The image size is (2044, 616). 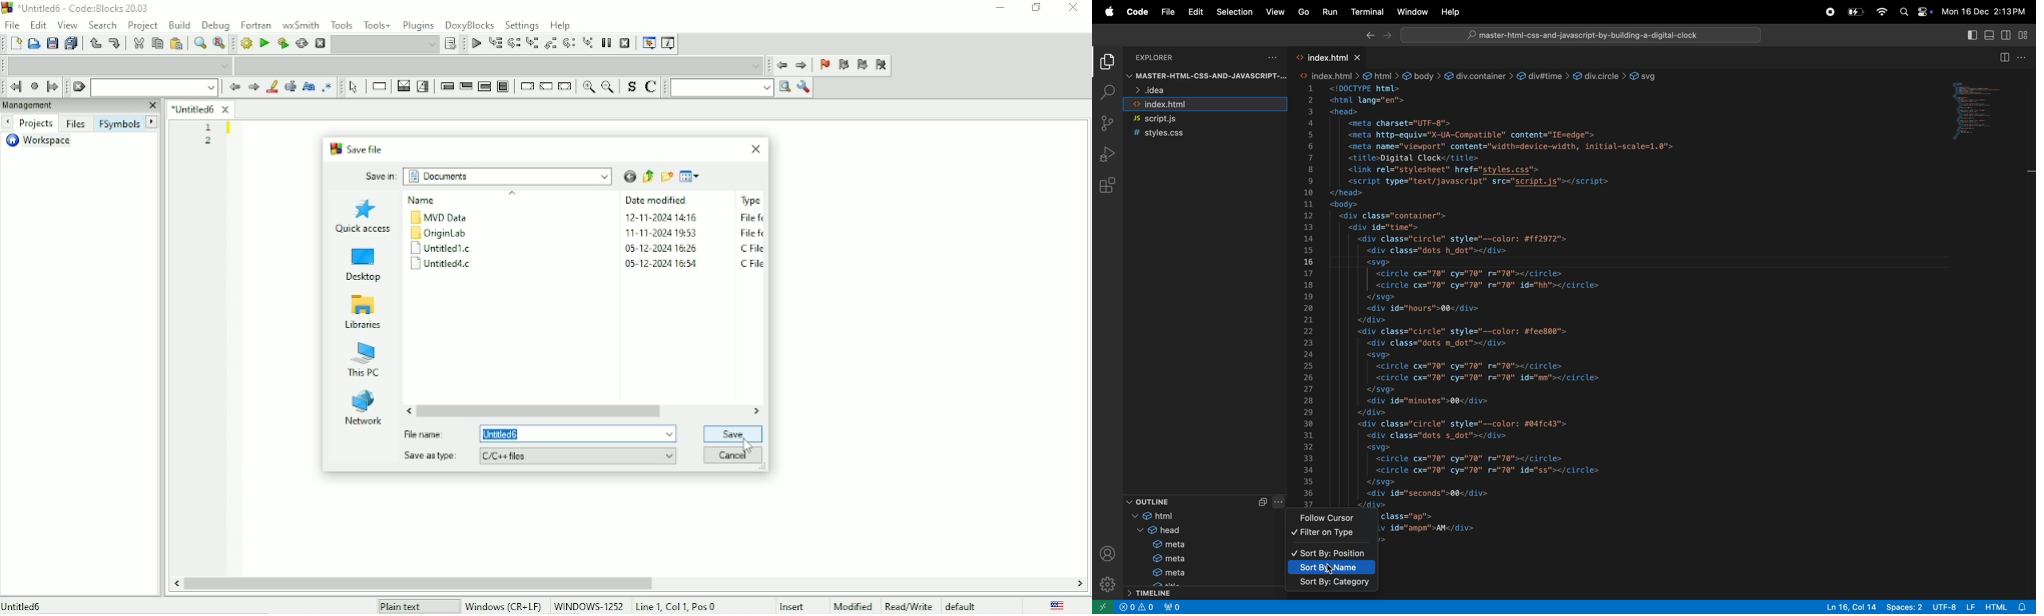 I want to click on Projects, so click(x=37, y=124).